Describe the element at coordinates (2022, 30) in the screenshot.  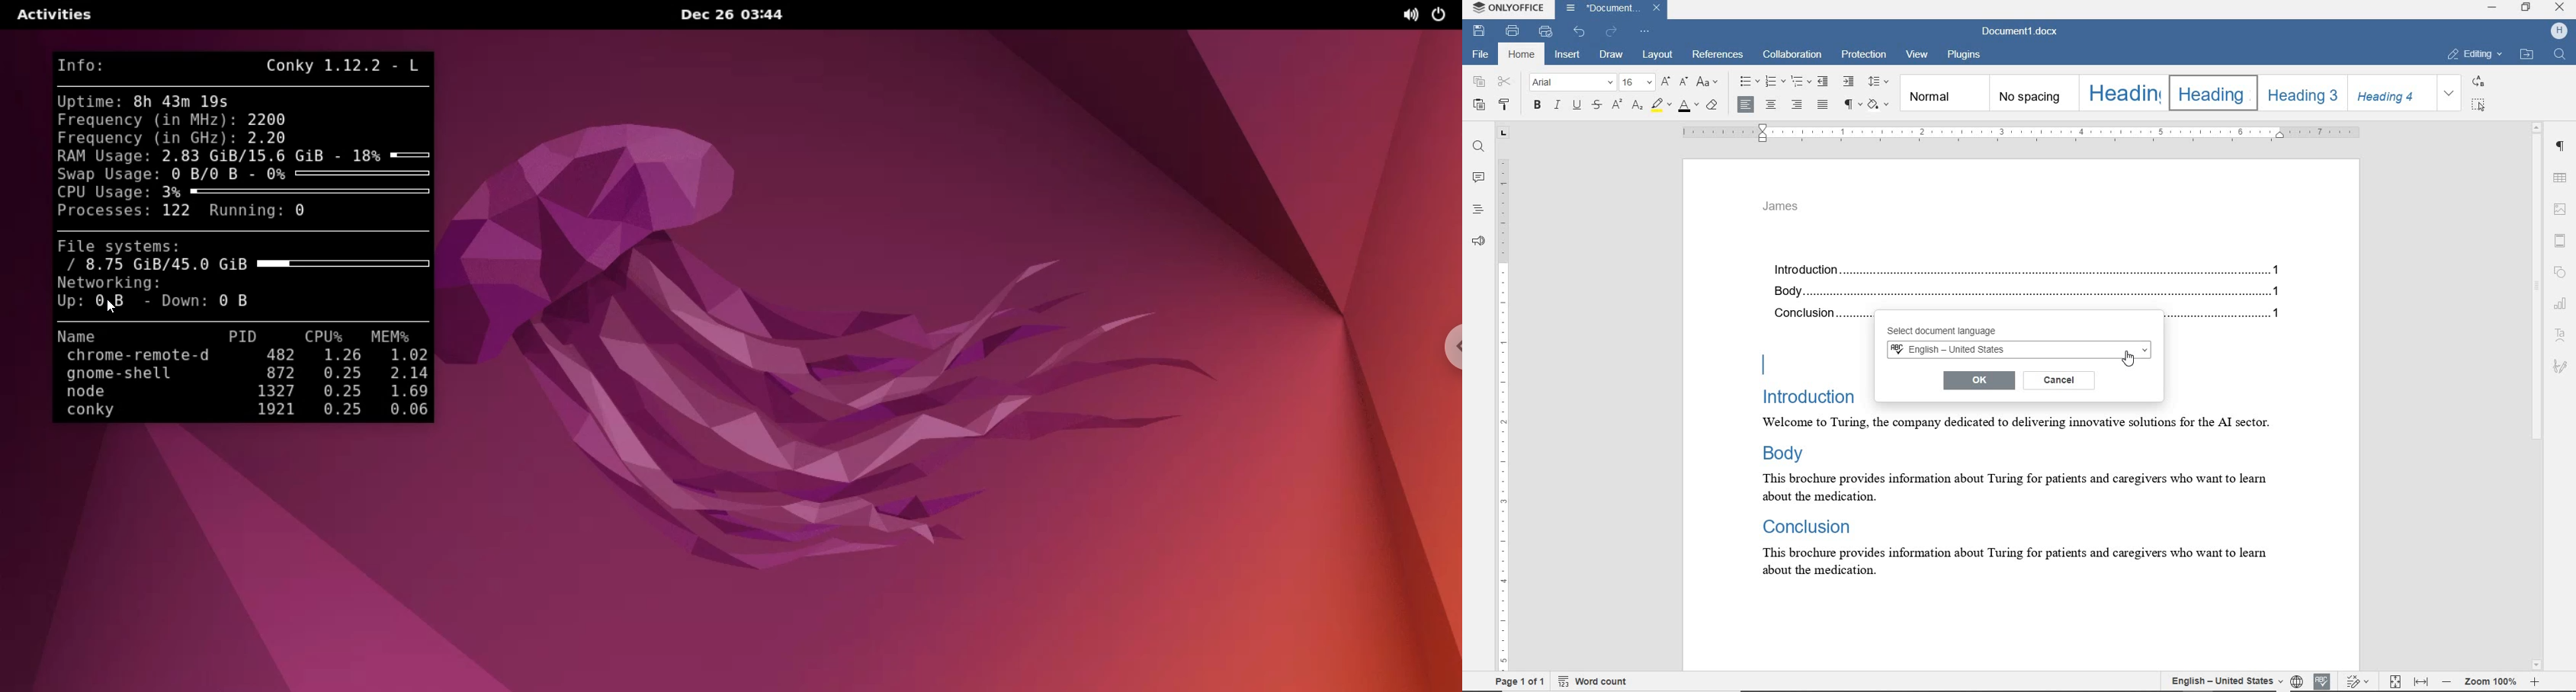
I see `document name` at that location.